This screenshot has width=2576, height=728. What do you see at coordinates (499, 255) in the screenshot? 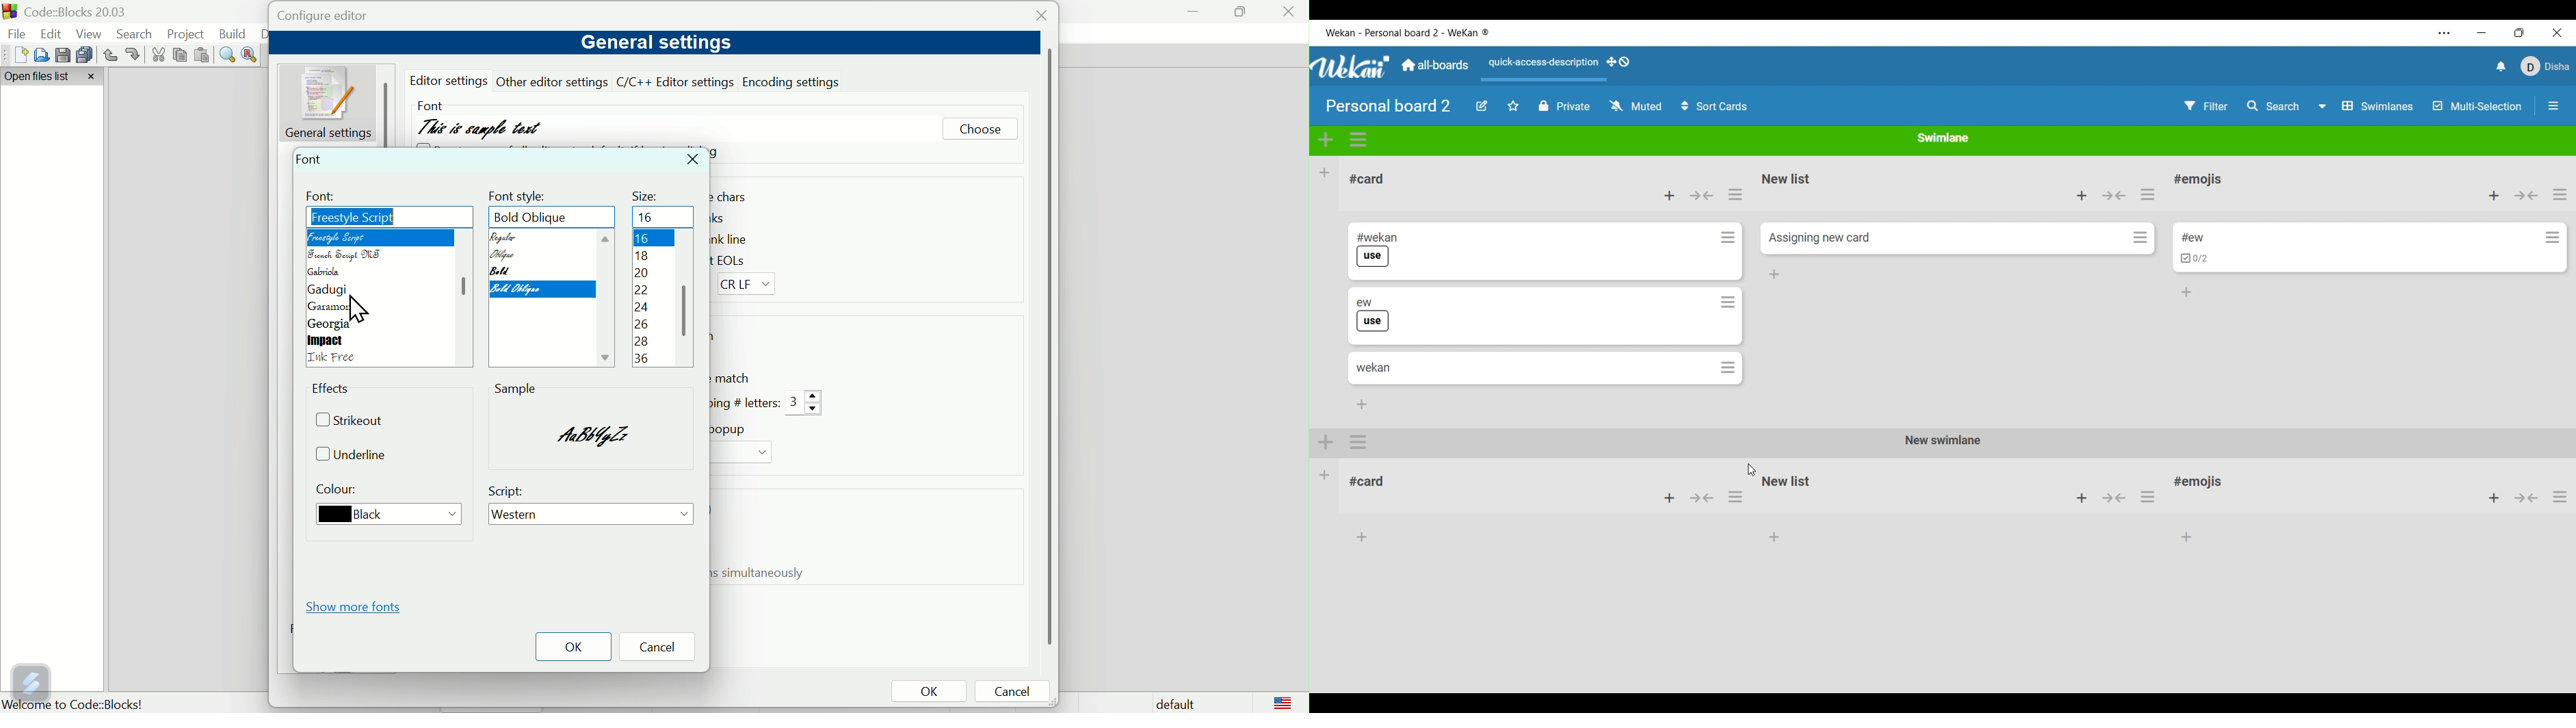
I see `Oblique` at bounding box center [499, 255].